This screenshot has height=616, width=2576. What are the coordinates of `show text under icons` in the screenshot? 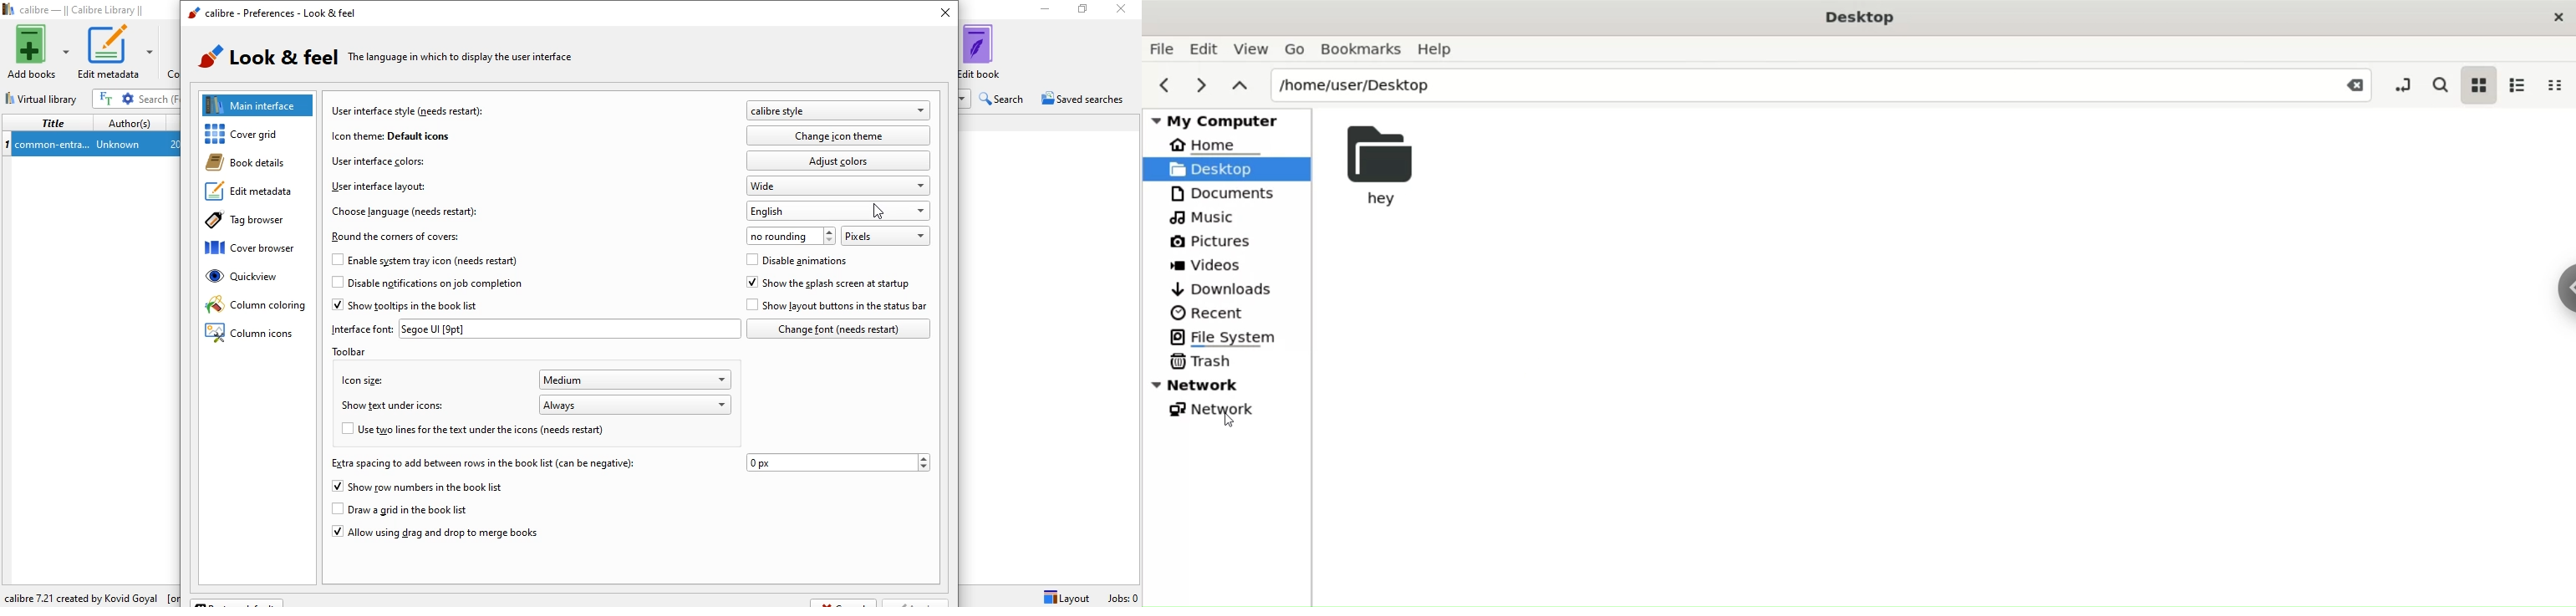 It's located at (396, 407).